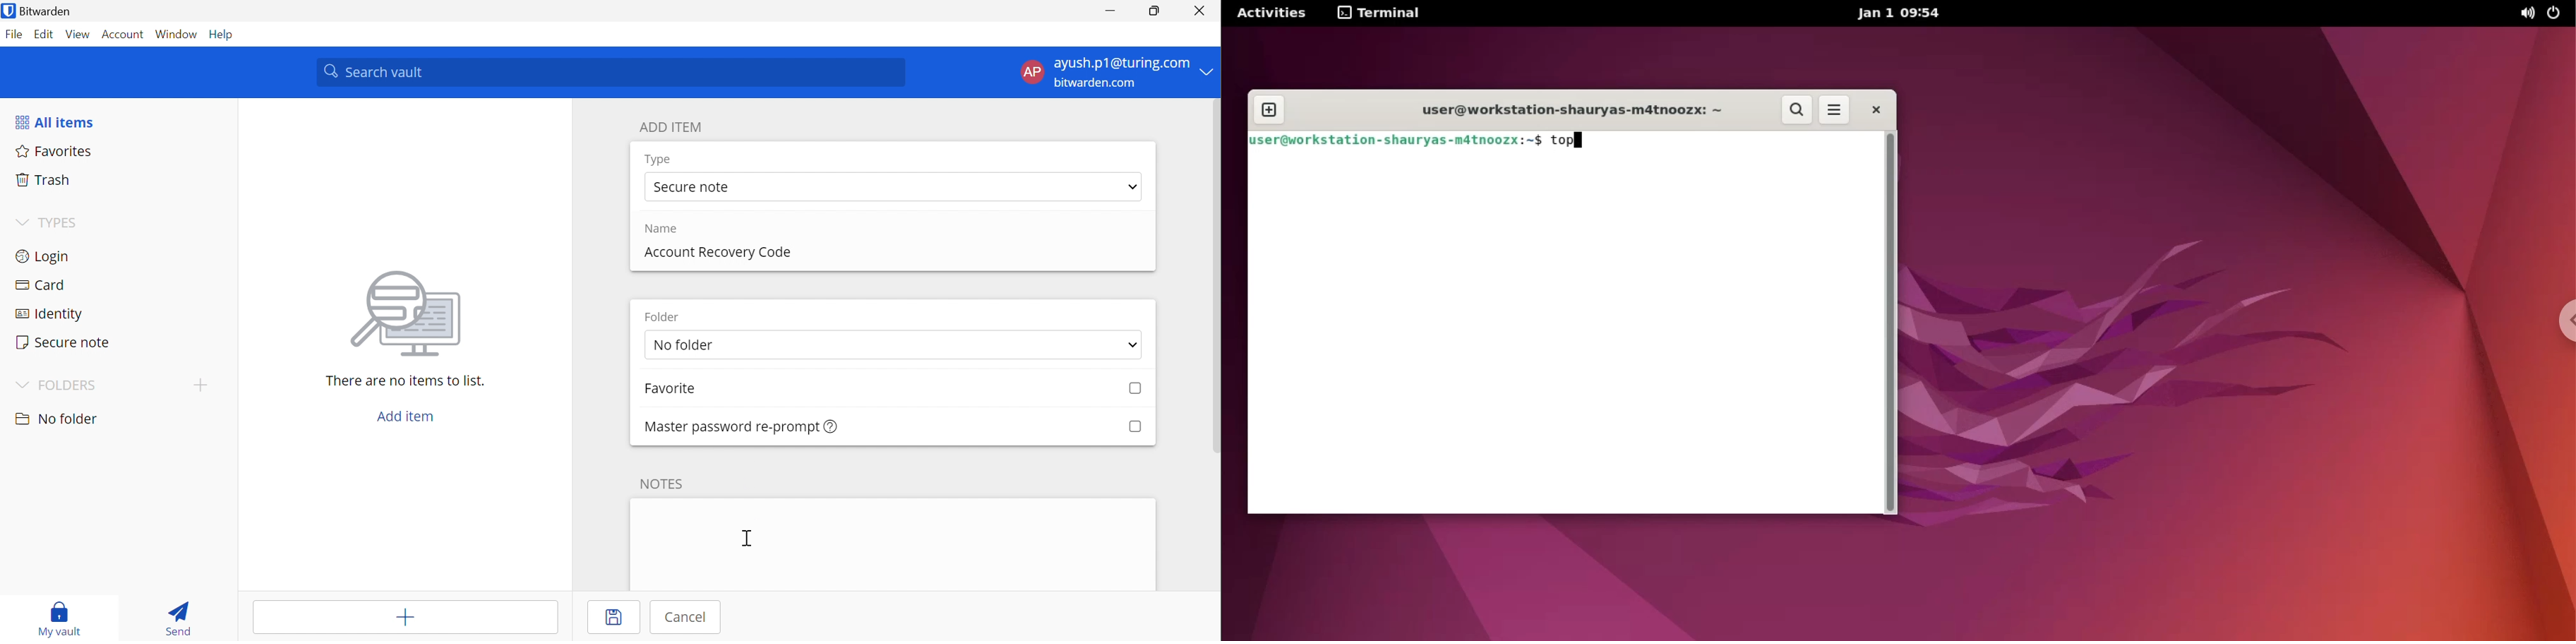 The height and width of the screenshot is (644, 2576). Describe the element at coordinates (1794, 110) in the screenshot. I see `search` at that location.